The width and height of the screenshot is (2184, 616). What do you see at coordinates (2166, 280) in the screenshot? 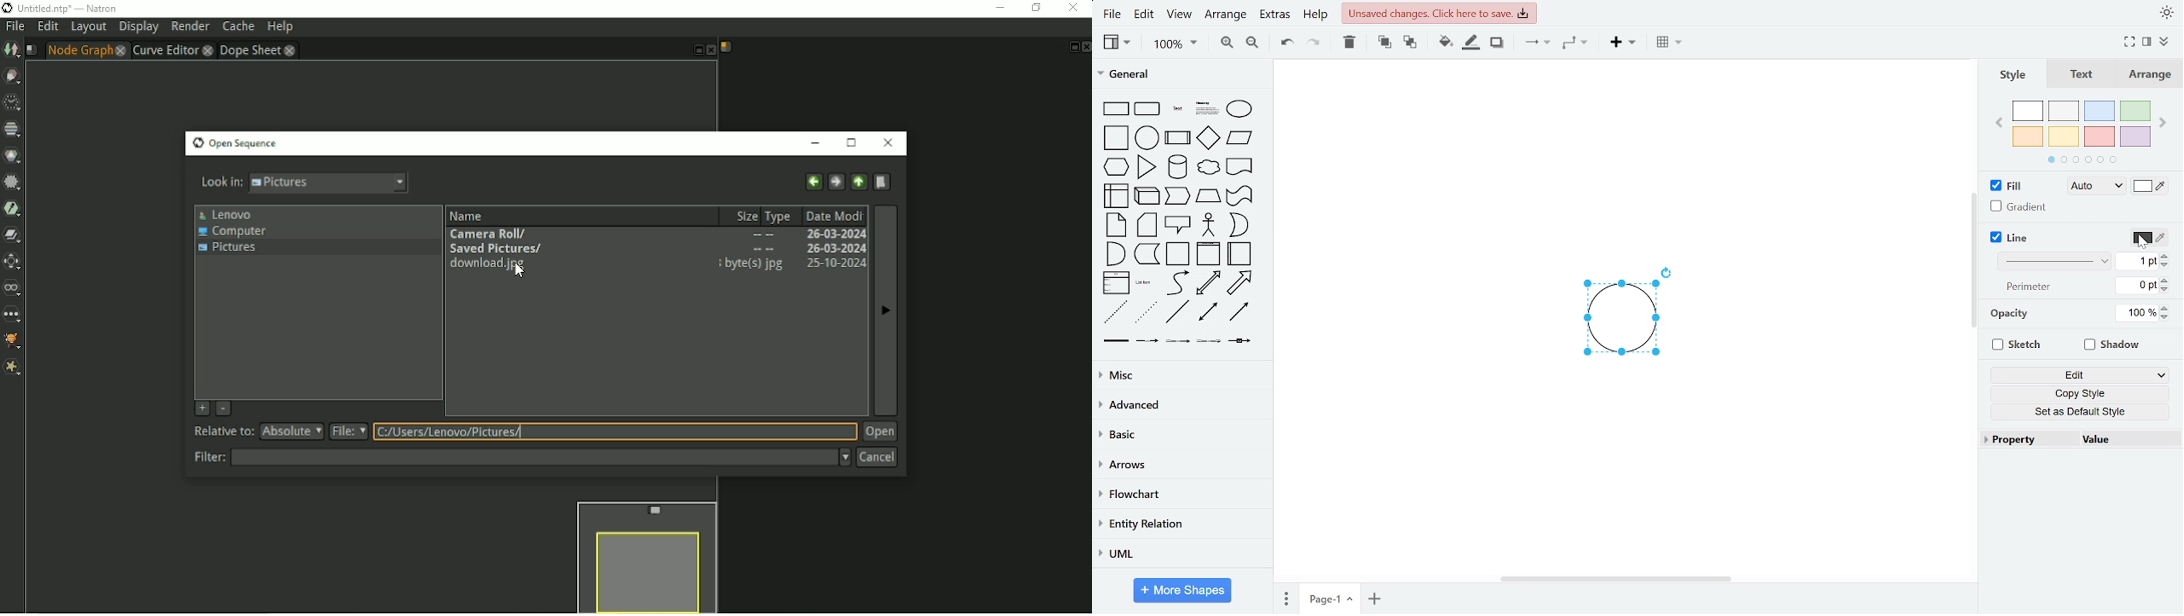
I see `increase perimeter` at bounding box center [2166, 280].